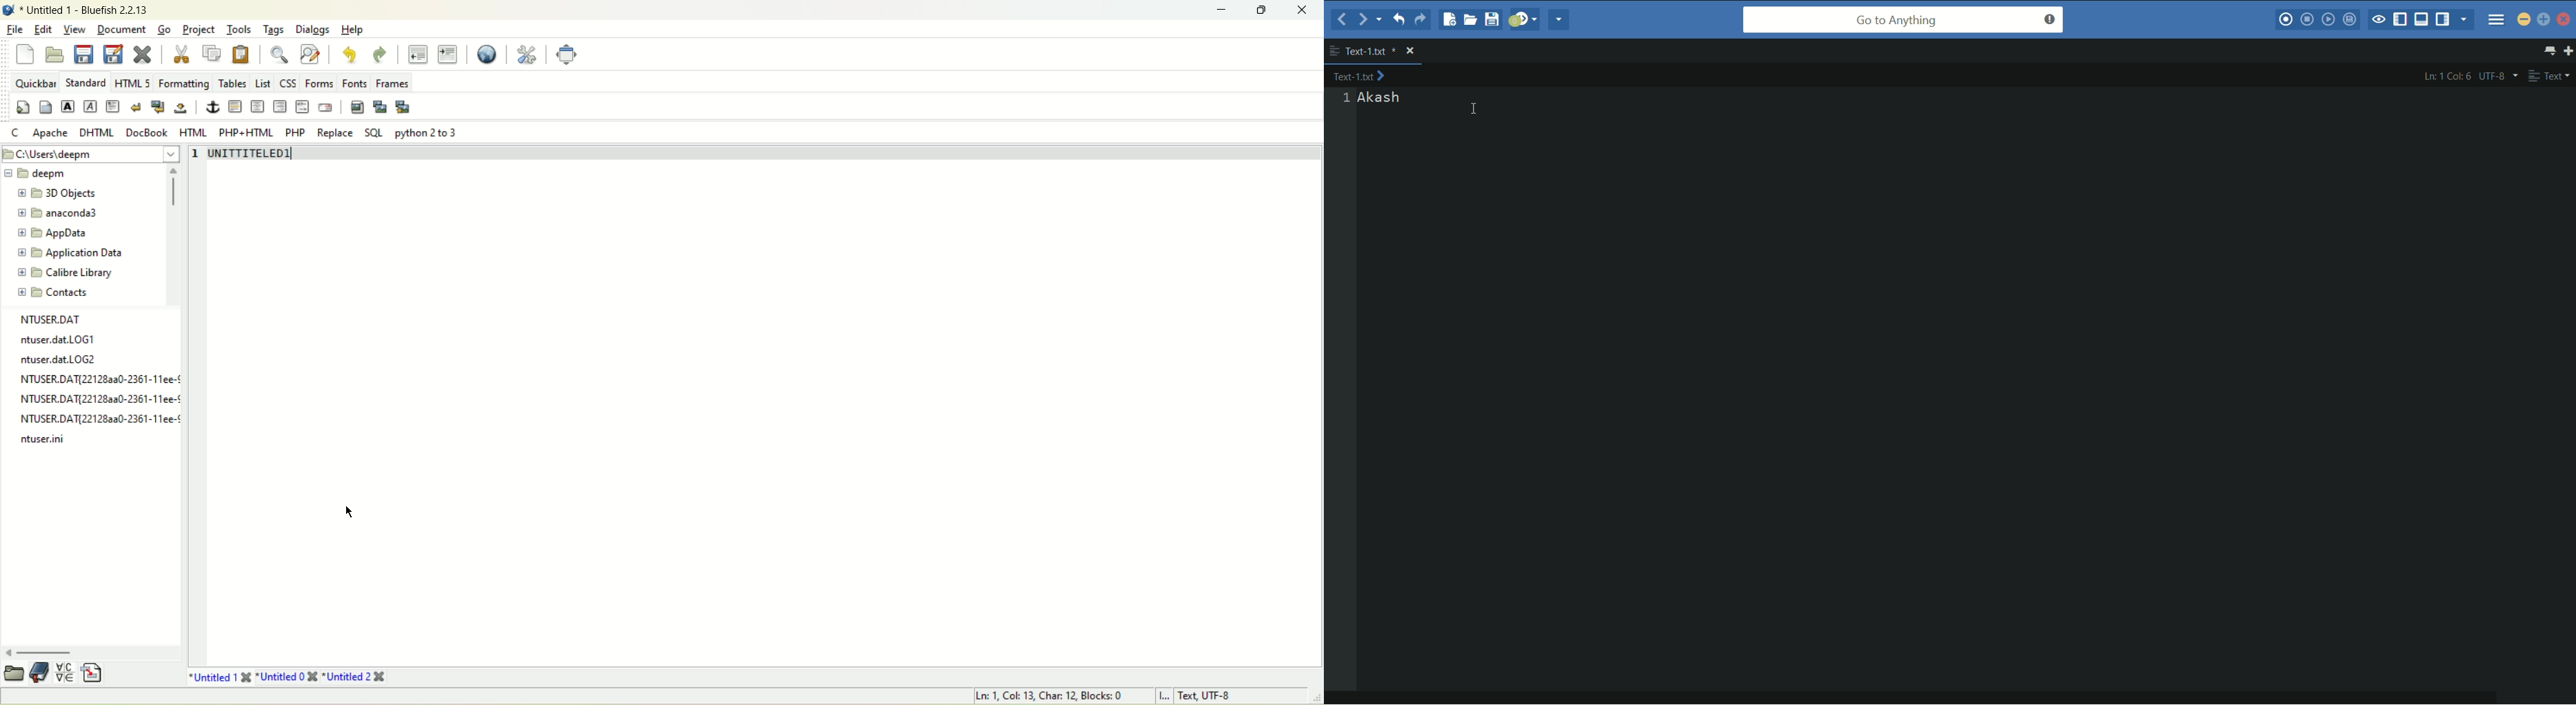 This screenshot has width=2576, height=728. I want to click on open , so click(14, 674).